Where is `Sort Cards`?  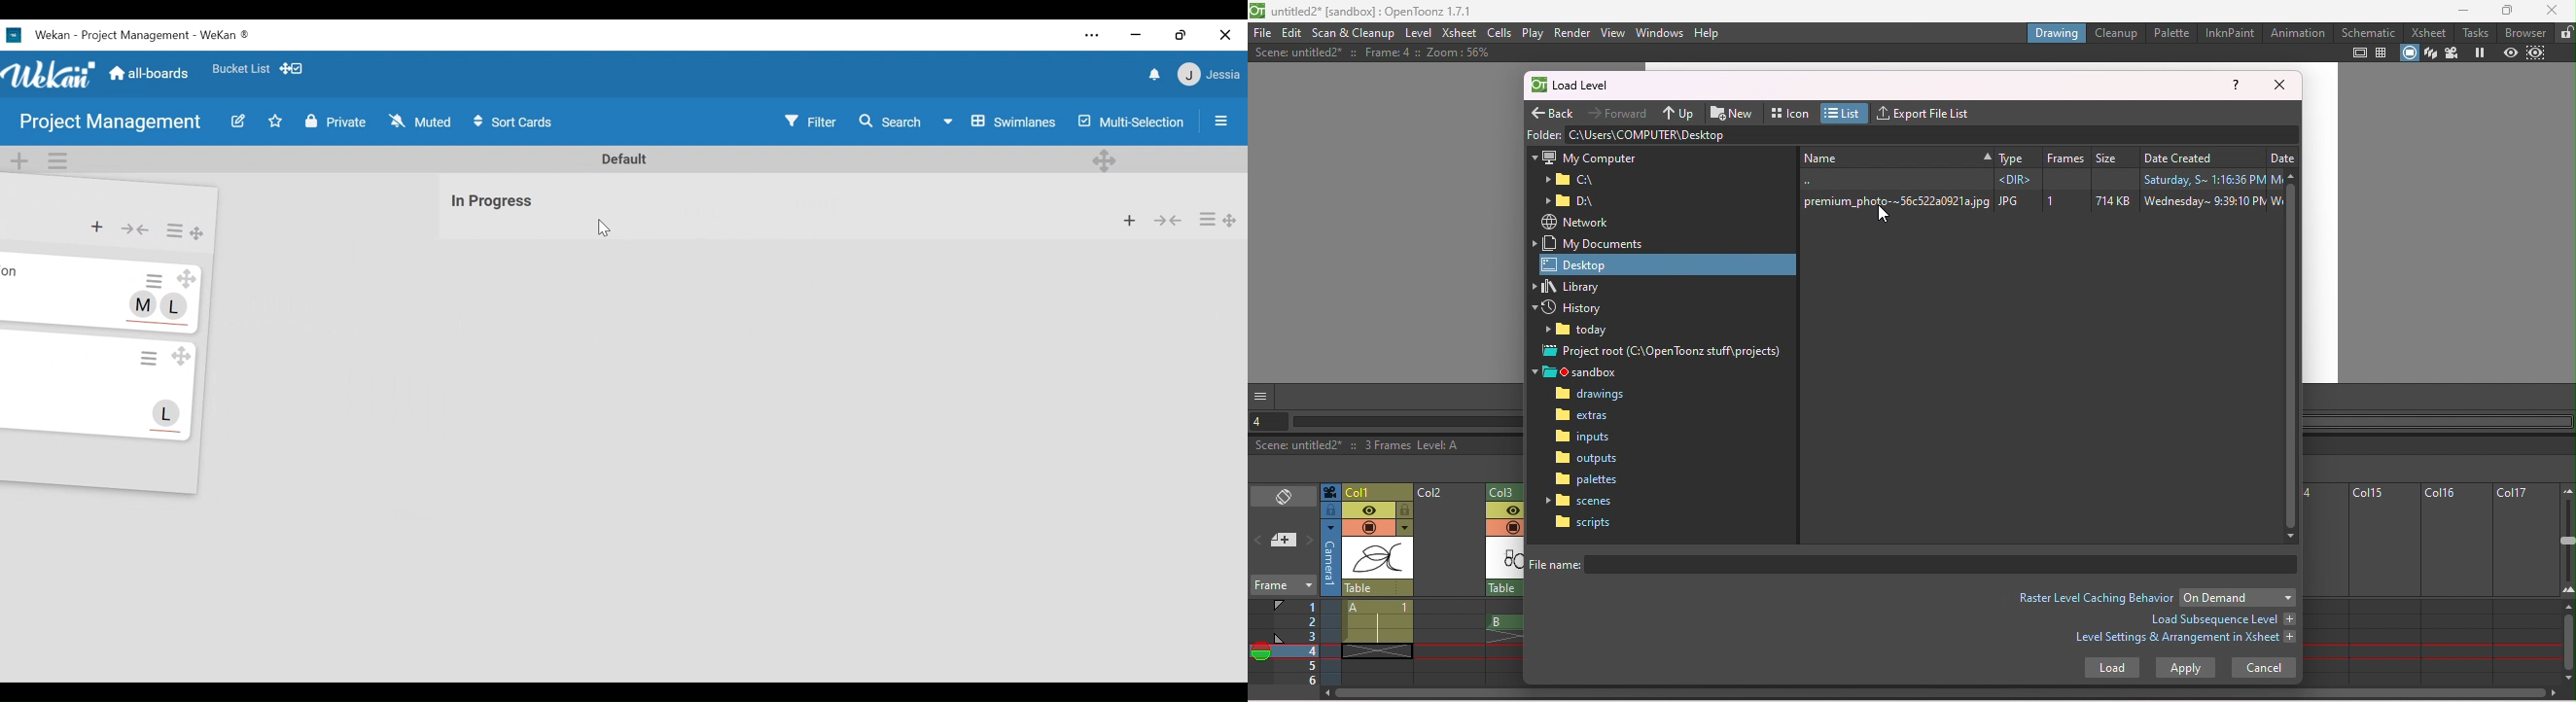
Sort Cards is located at coordinates (513, 122).